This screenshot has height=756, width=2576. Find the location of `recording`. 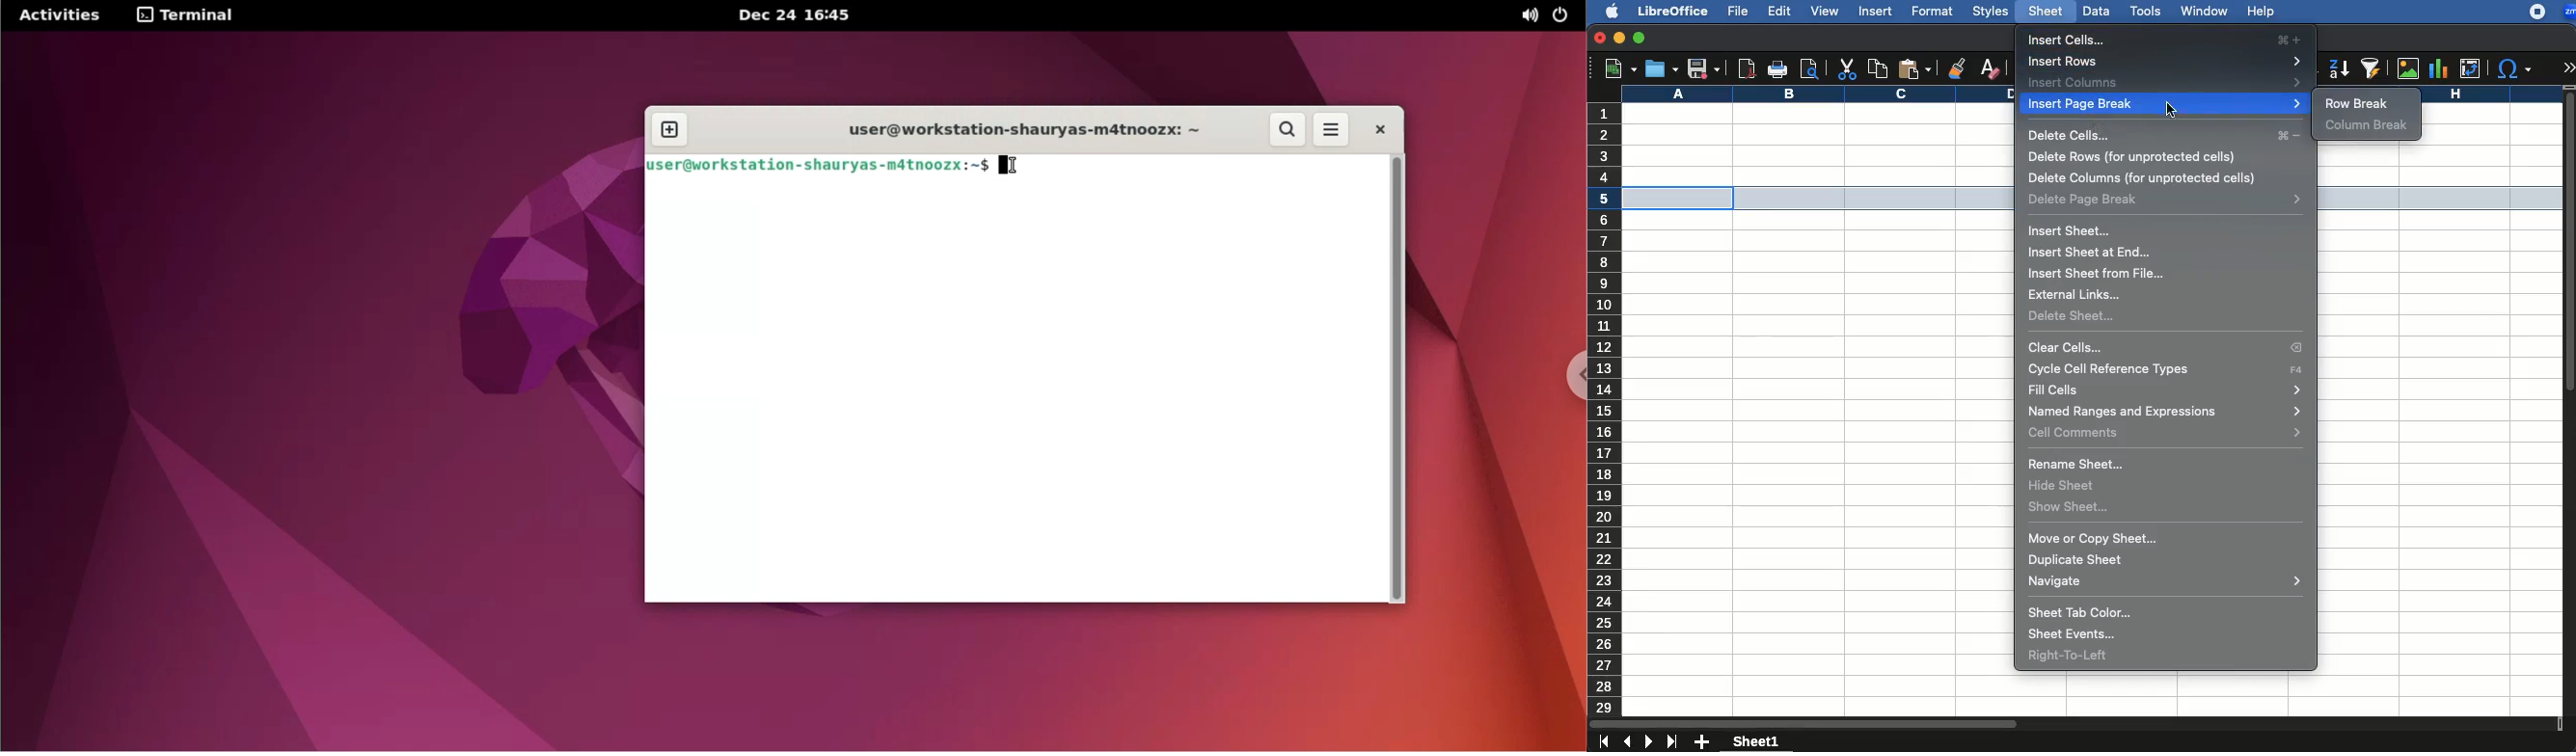

recording is located at coordinates (2532, 13).